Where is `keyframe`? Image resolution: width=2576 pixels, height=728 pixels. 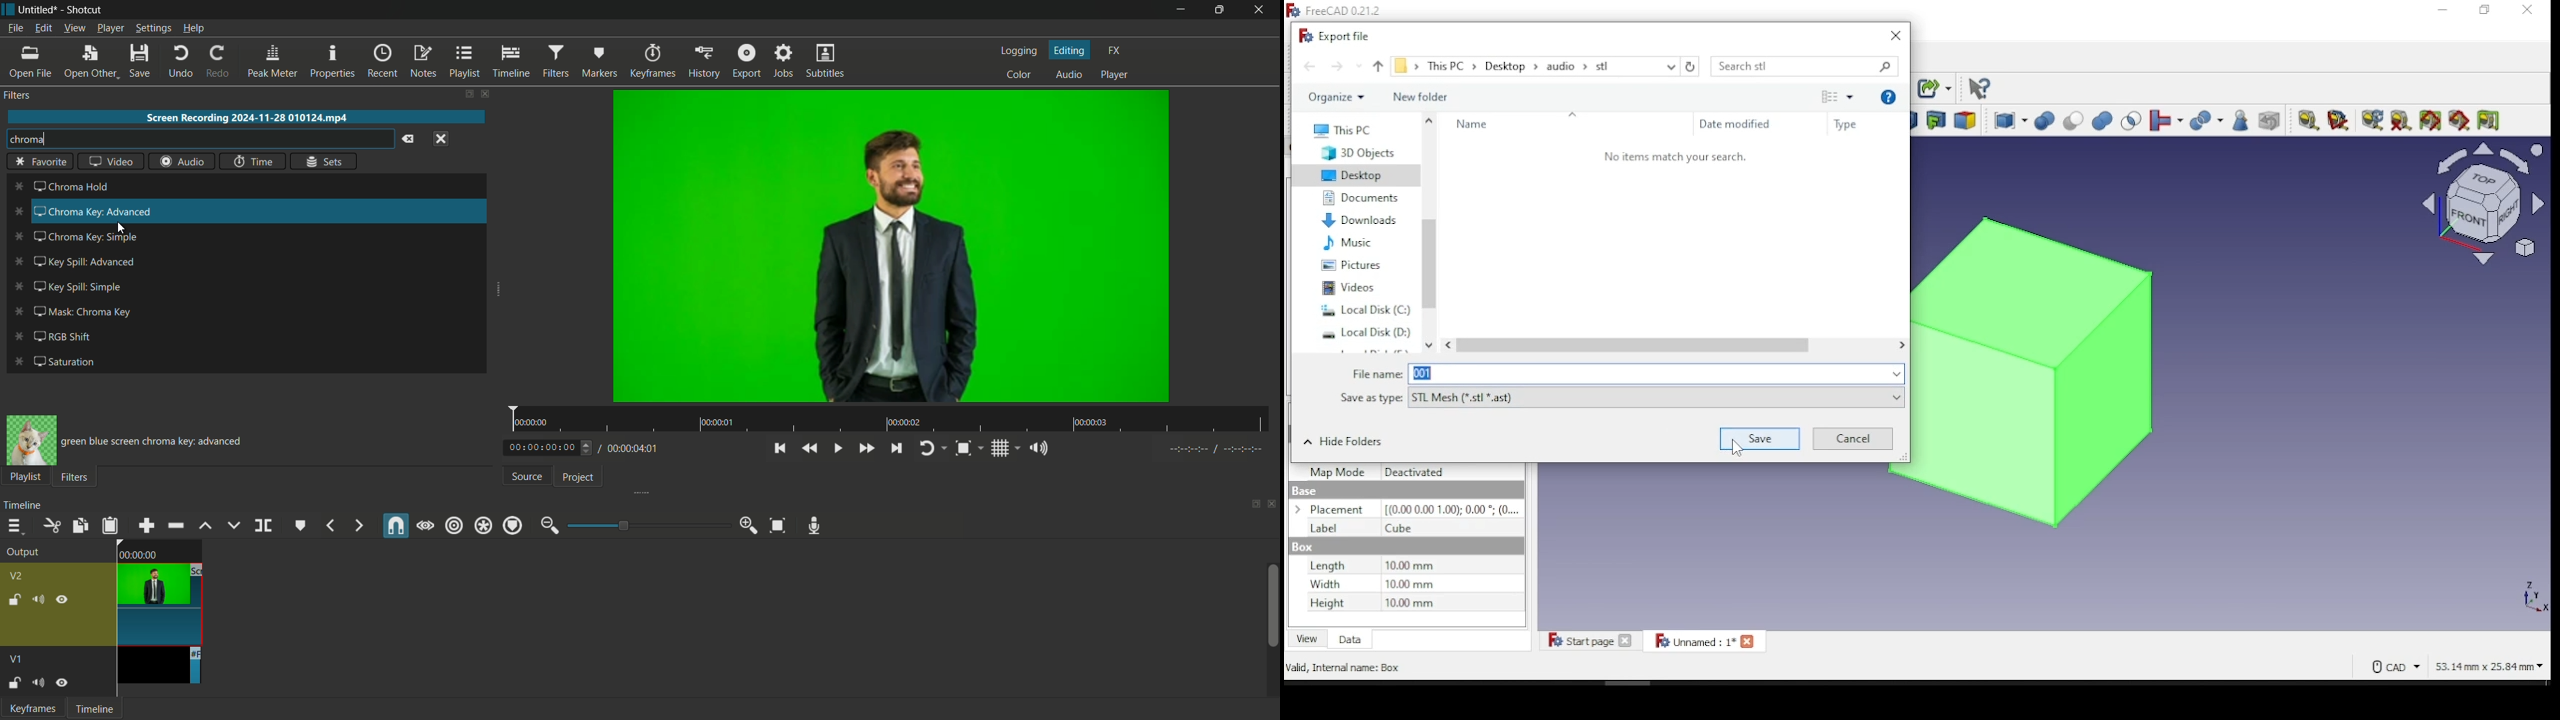
keyframe is located at coordinates (30, 709).